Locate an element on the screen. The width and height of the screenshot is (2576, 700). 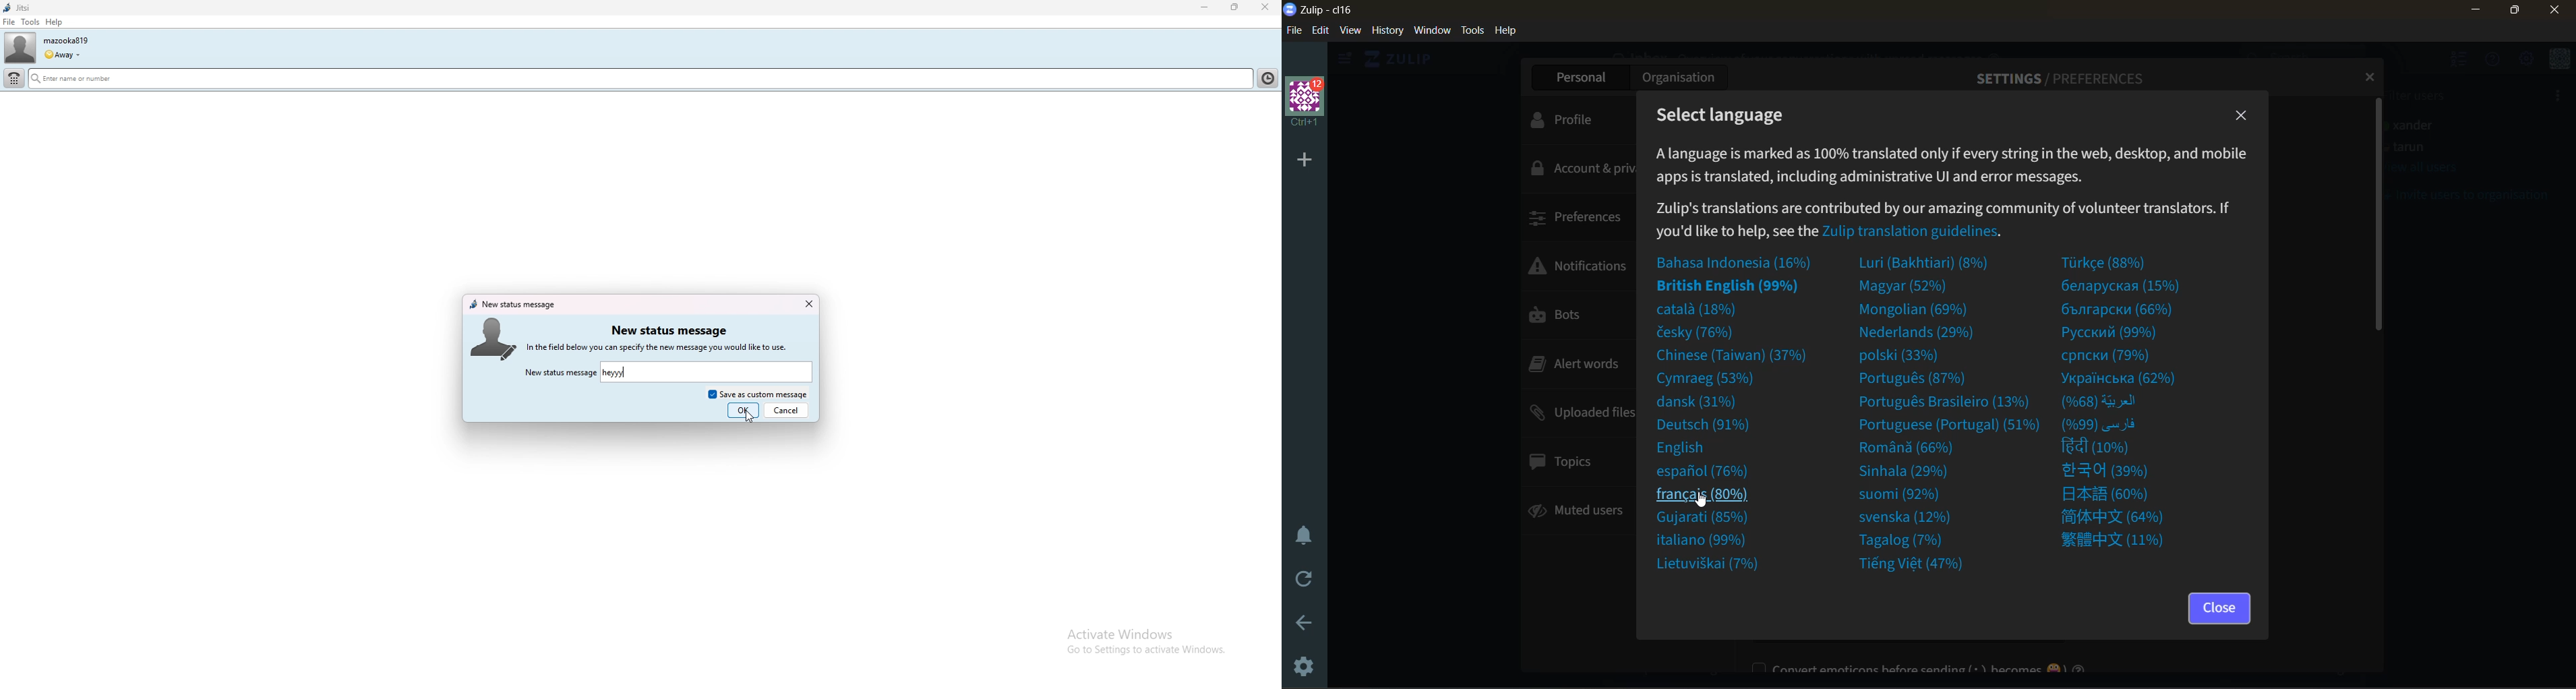
british english is located at coordinates (1725, 287).